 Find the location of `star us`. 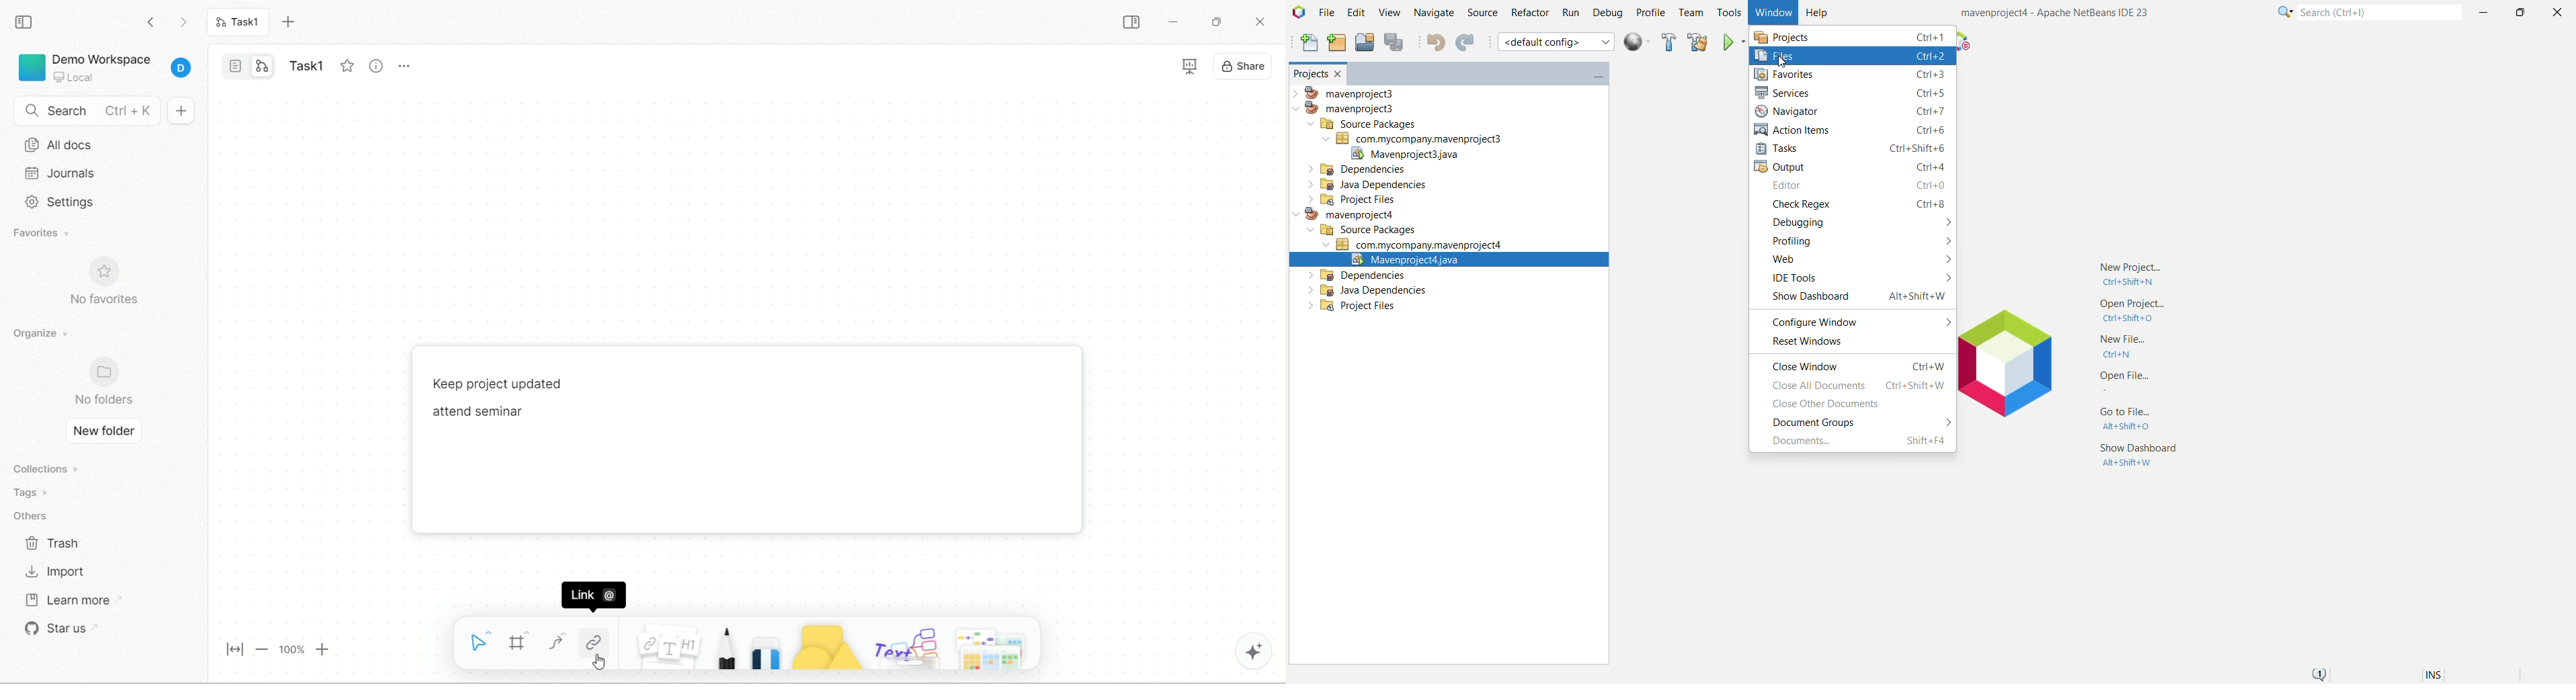

star us is located at coordinates (70, 632).